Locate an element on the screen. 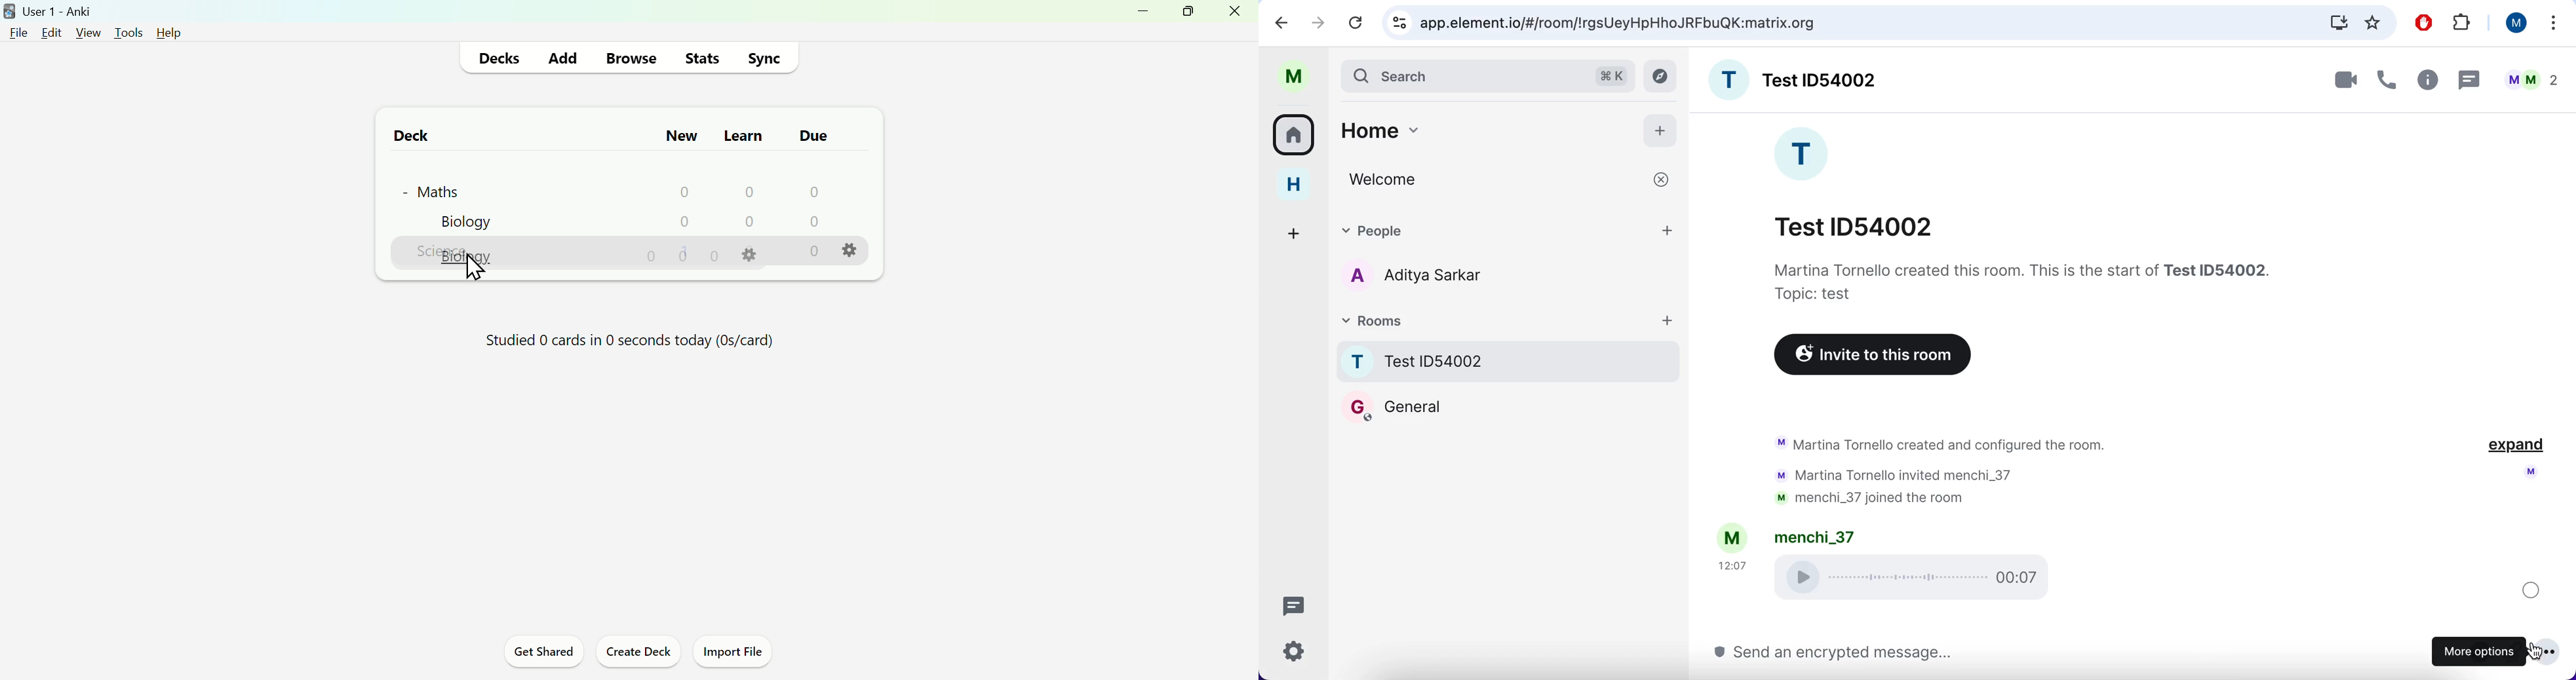 Image resolution: width=2576 pixels, height=700 pixels. profile pictur is located at coordinates (2525, 474).